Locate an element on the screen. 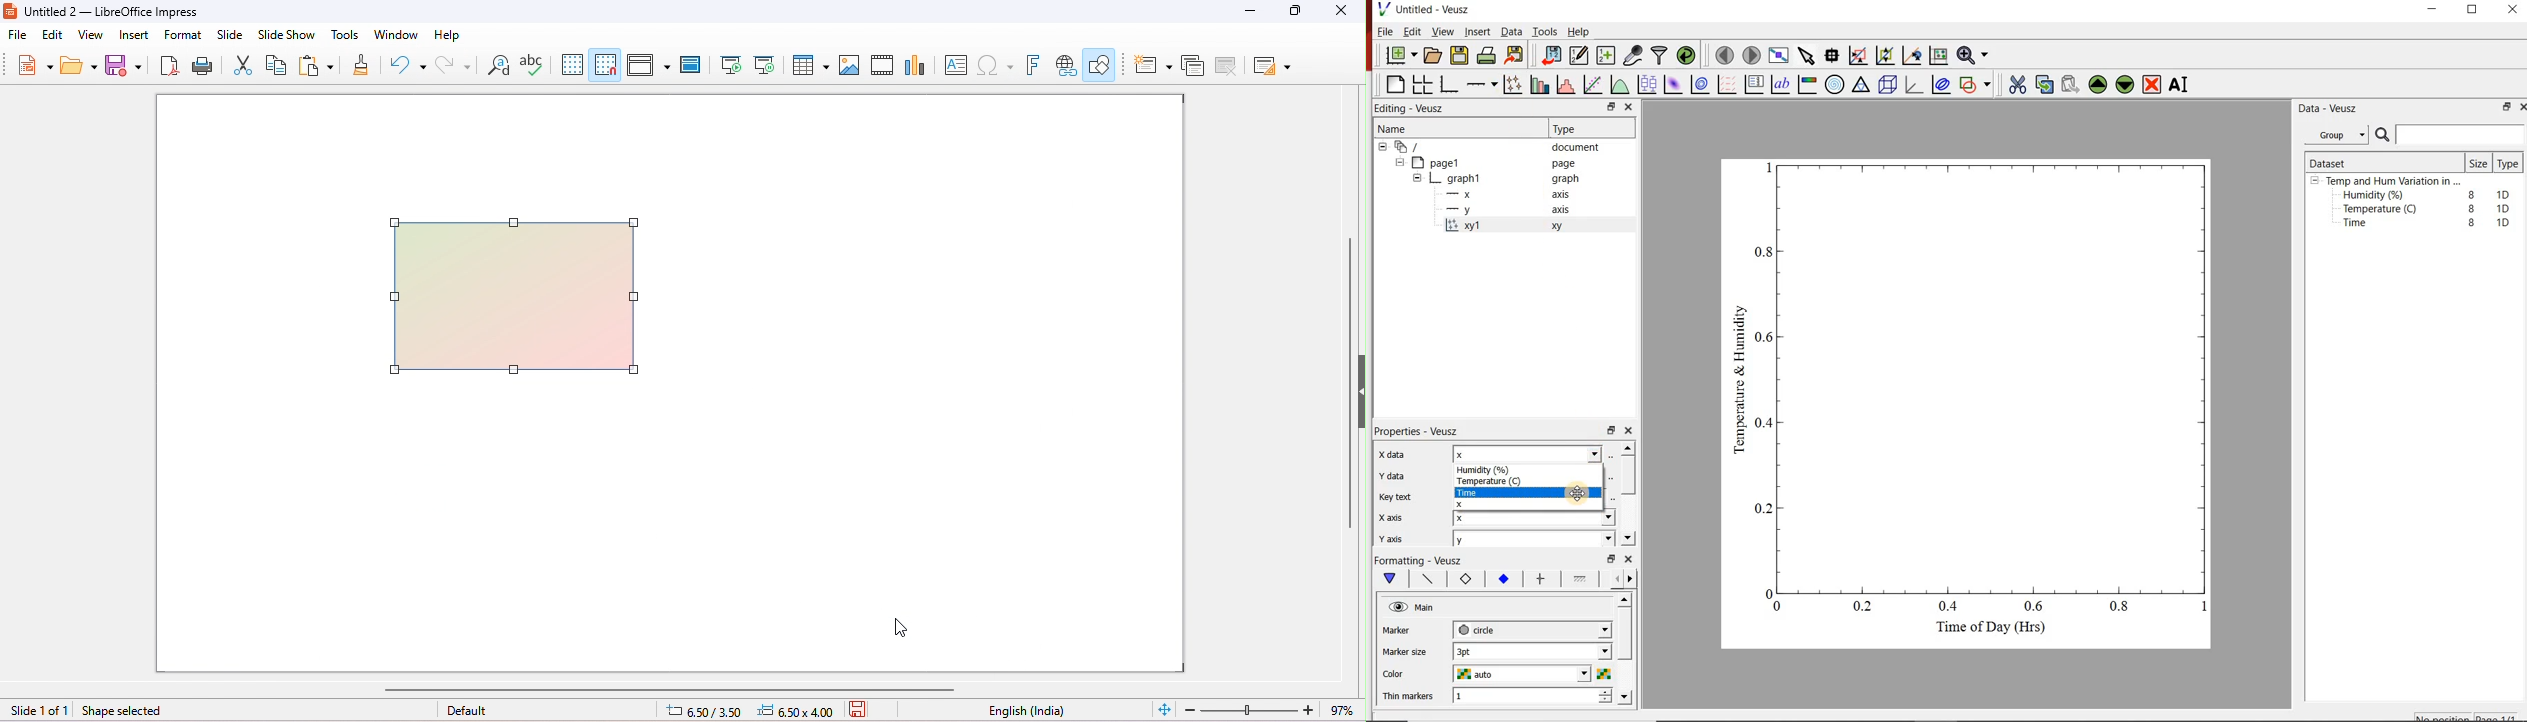 This screenshot has width=2548, height=728. edit is located at coordinates (52, 36).